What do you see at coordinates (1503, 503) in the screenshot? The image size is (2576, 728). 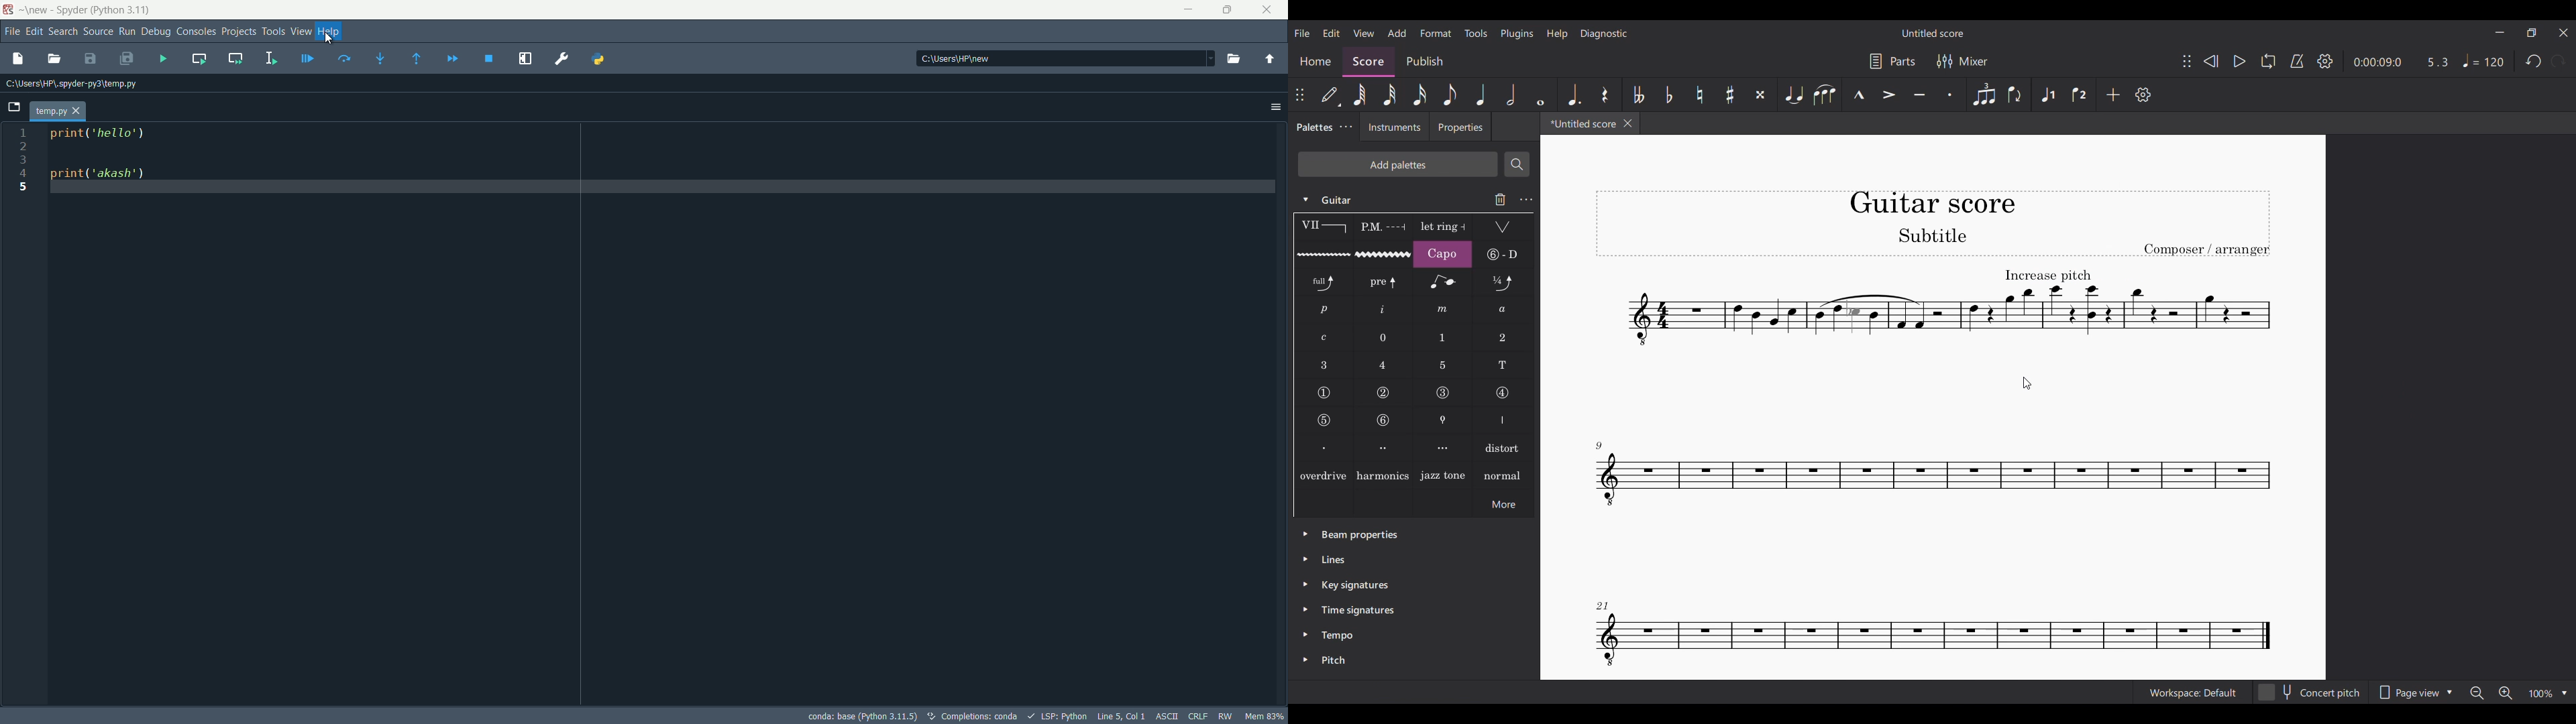 I see `More` at bounding box center [1503, 503].